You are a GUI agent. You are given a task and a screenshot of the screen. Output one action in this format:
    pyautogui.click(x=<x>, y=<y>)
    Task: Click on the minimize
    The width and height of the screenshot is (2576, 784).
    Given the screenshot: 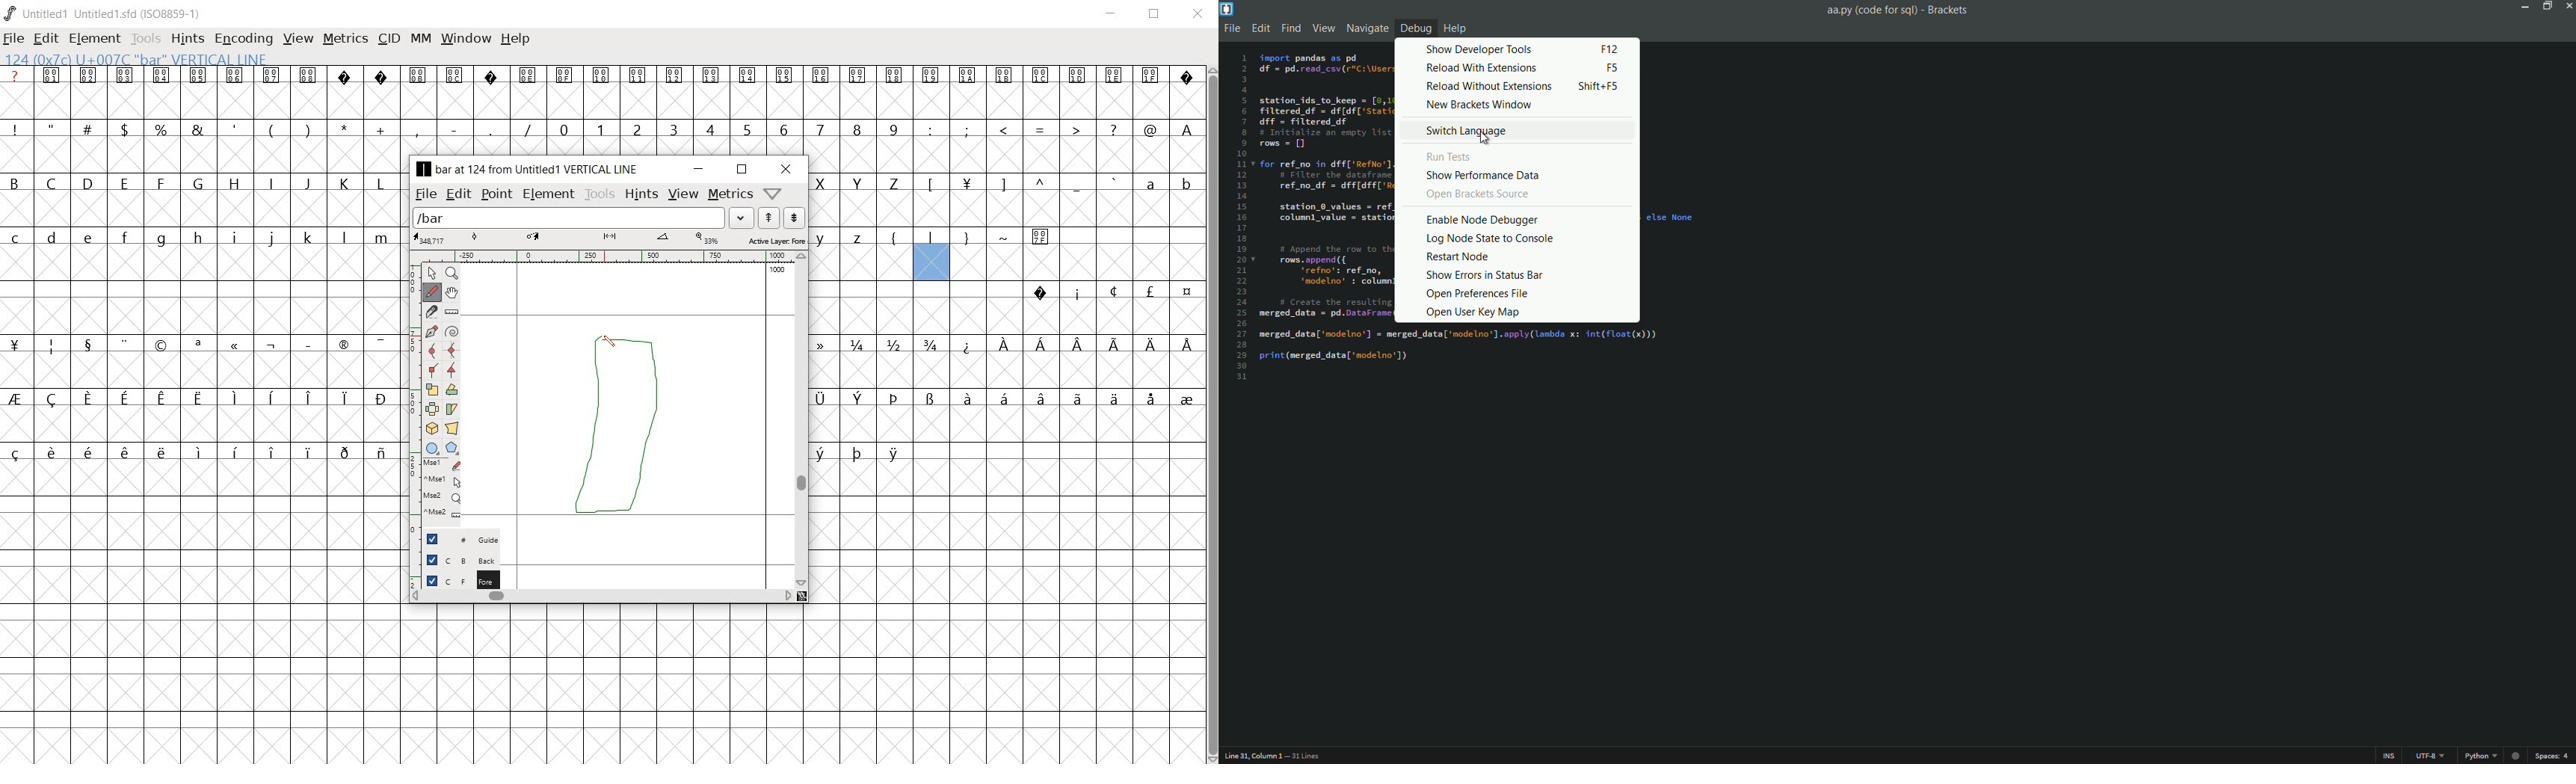 What is the action you would take?
    pyautogui.click(x=1111, y=14)
    